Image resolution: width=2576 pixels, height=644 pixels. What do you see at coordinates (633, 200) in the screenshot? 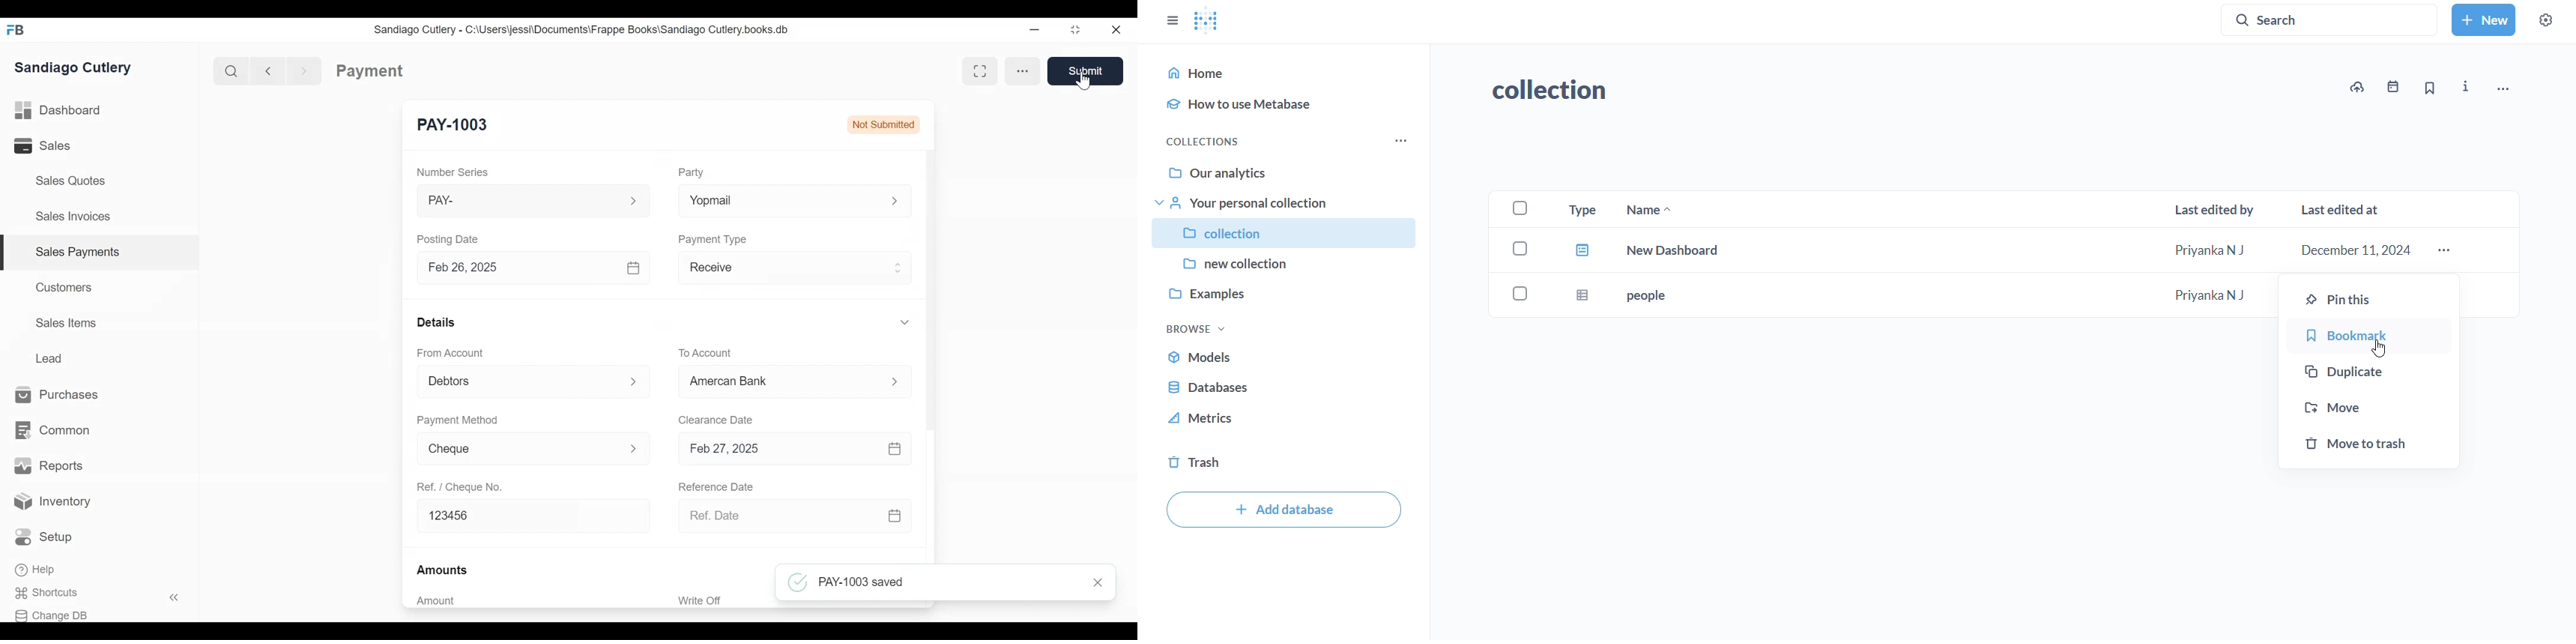
I see `Expand` at bounding box center [633, 200].